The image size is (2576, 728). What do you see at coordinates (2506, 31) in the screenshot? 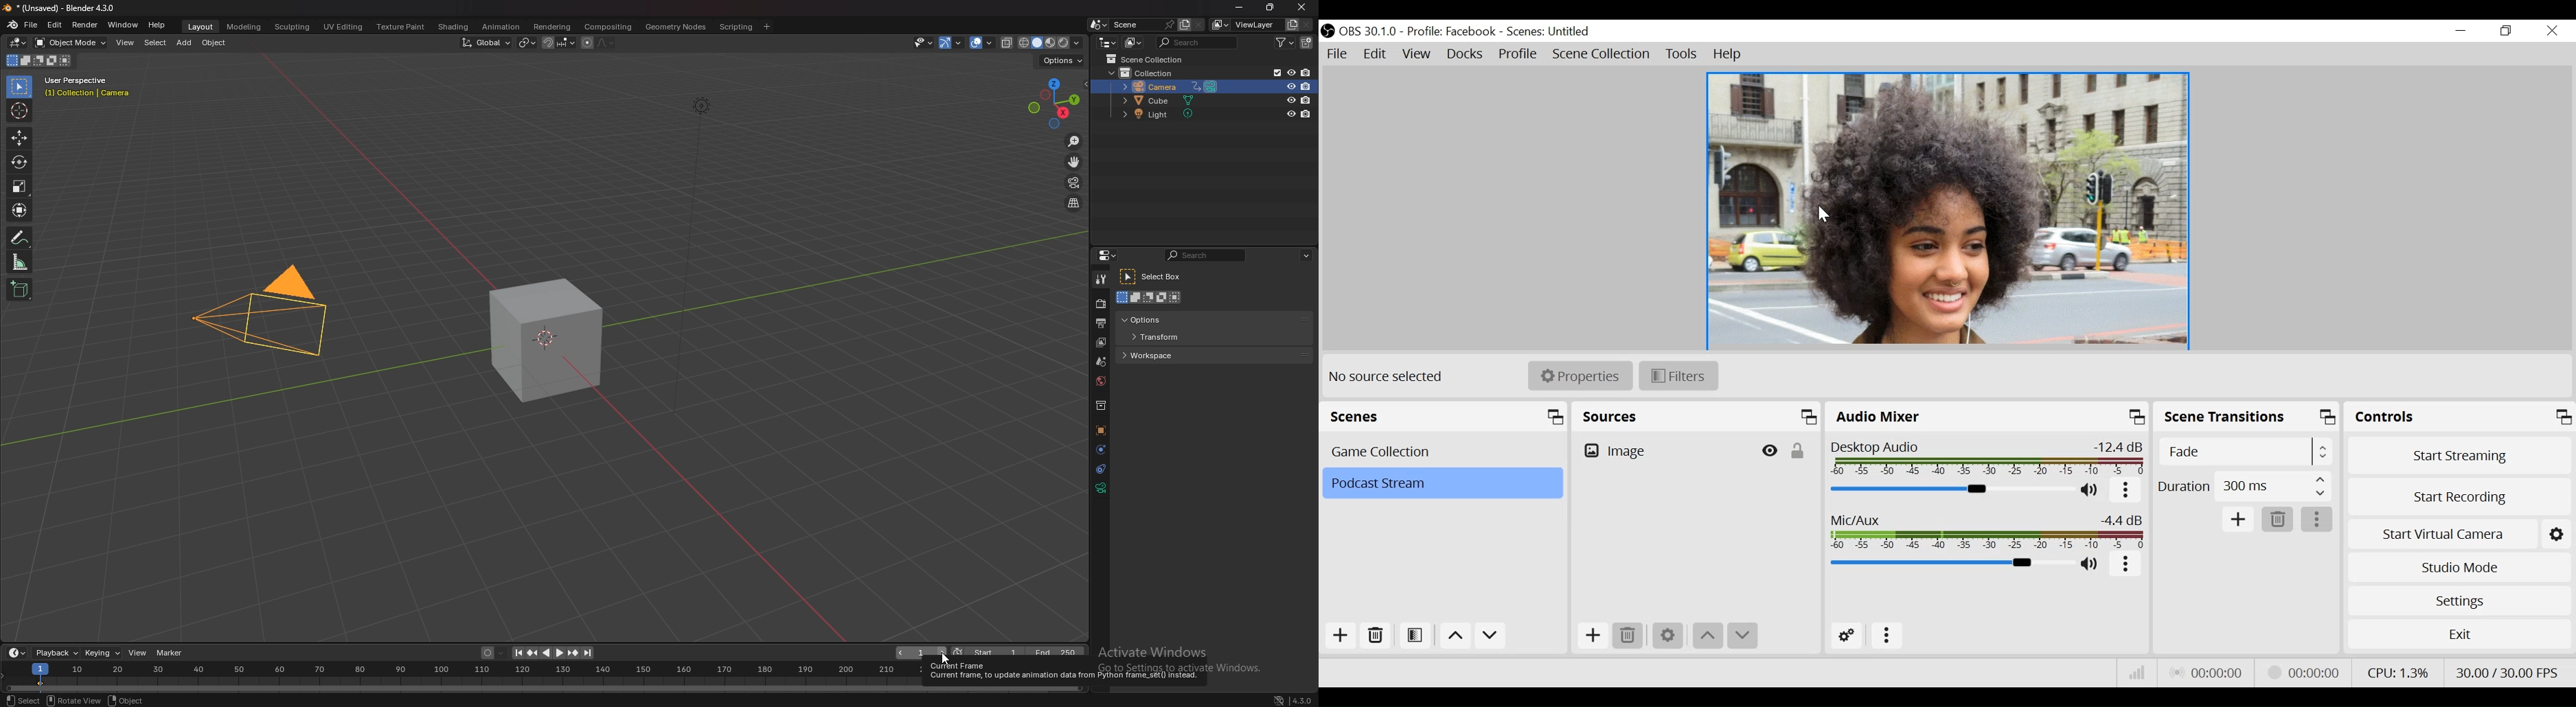
I see `Restore` at bounding box center [2506, 31].